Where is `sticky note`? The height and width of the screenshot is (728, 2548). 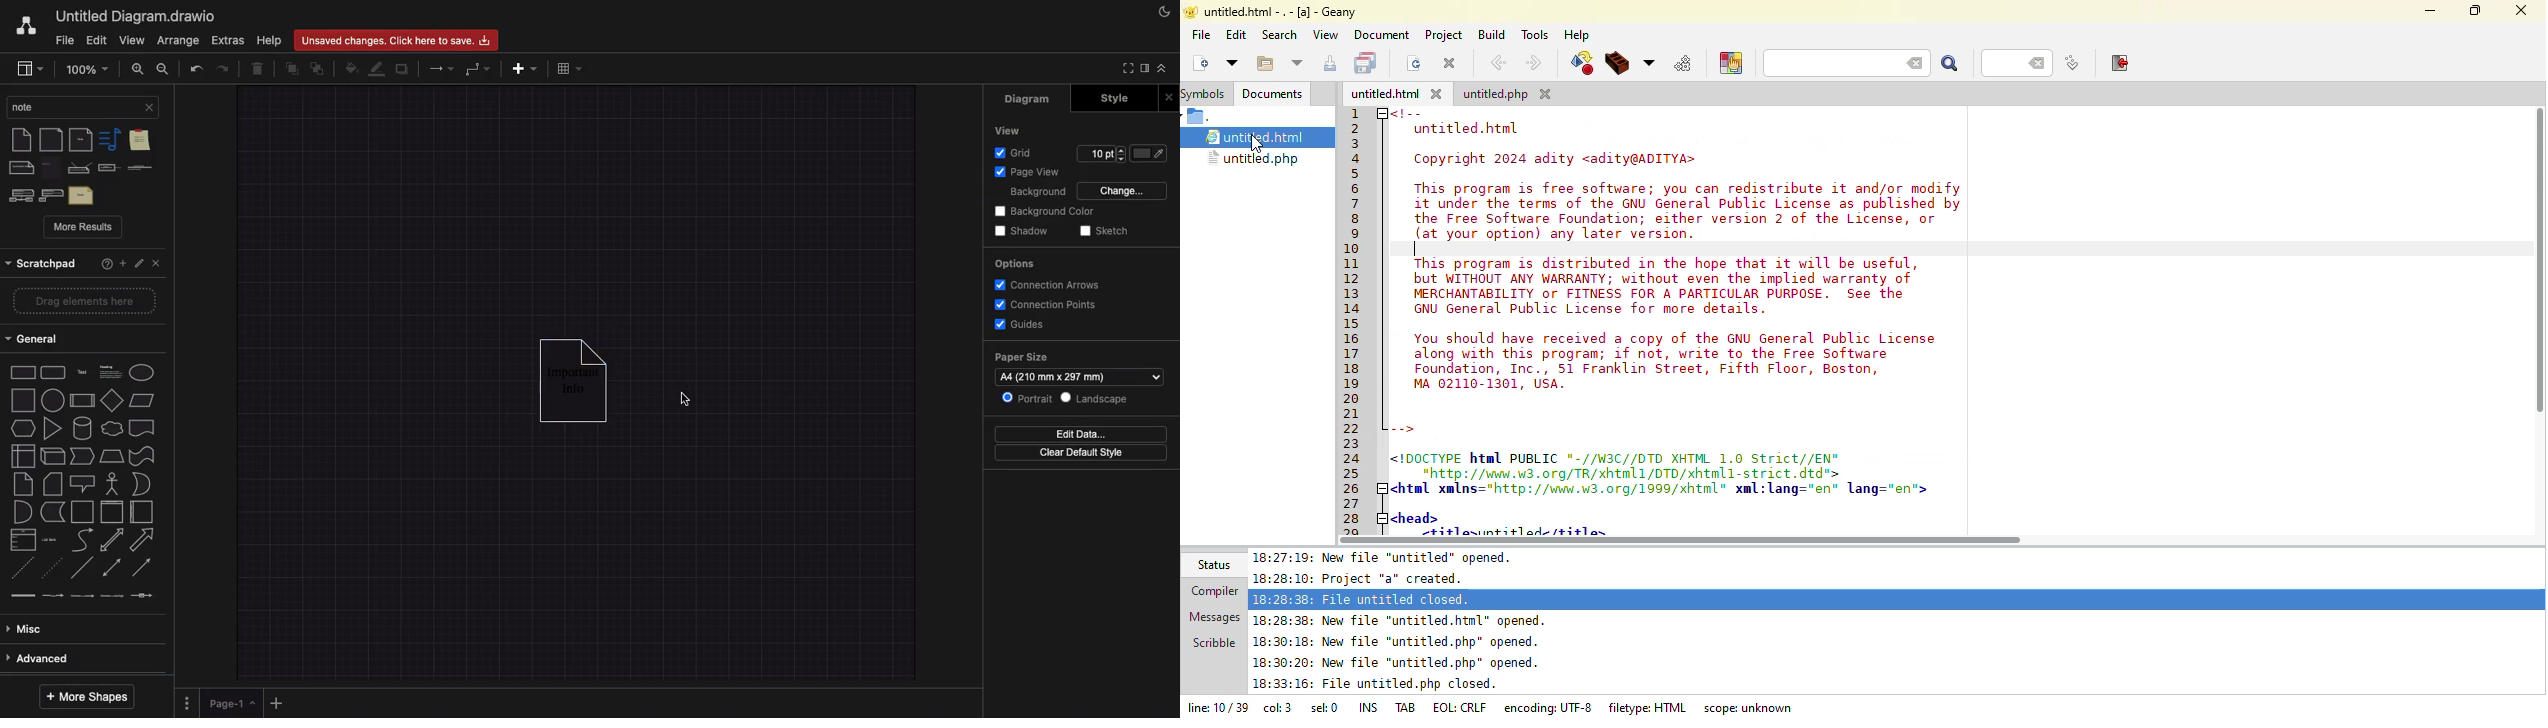
sticky note is located at coordinates (139, 142).